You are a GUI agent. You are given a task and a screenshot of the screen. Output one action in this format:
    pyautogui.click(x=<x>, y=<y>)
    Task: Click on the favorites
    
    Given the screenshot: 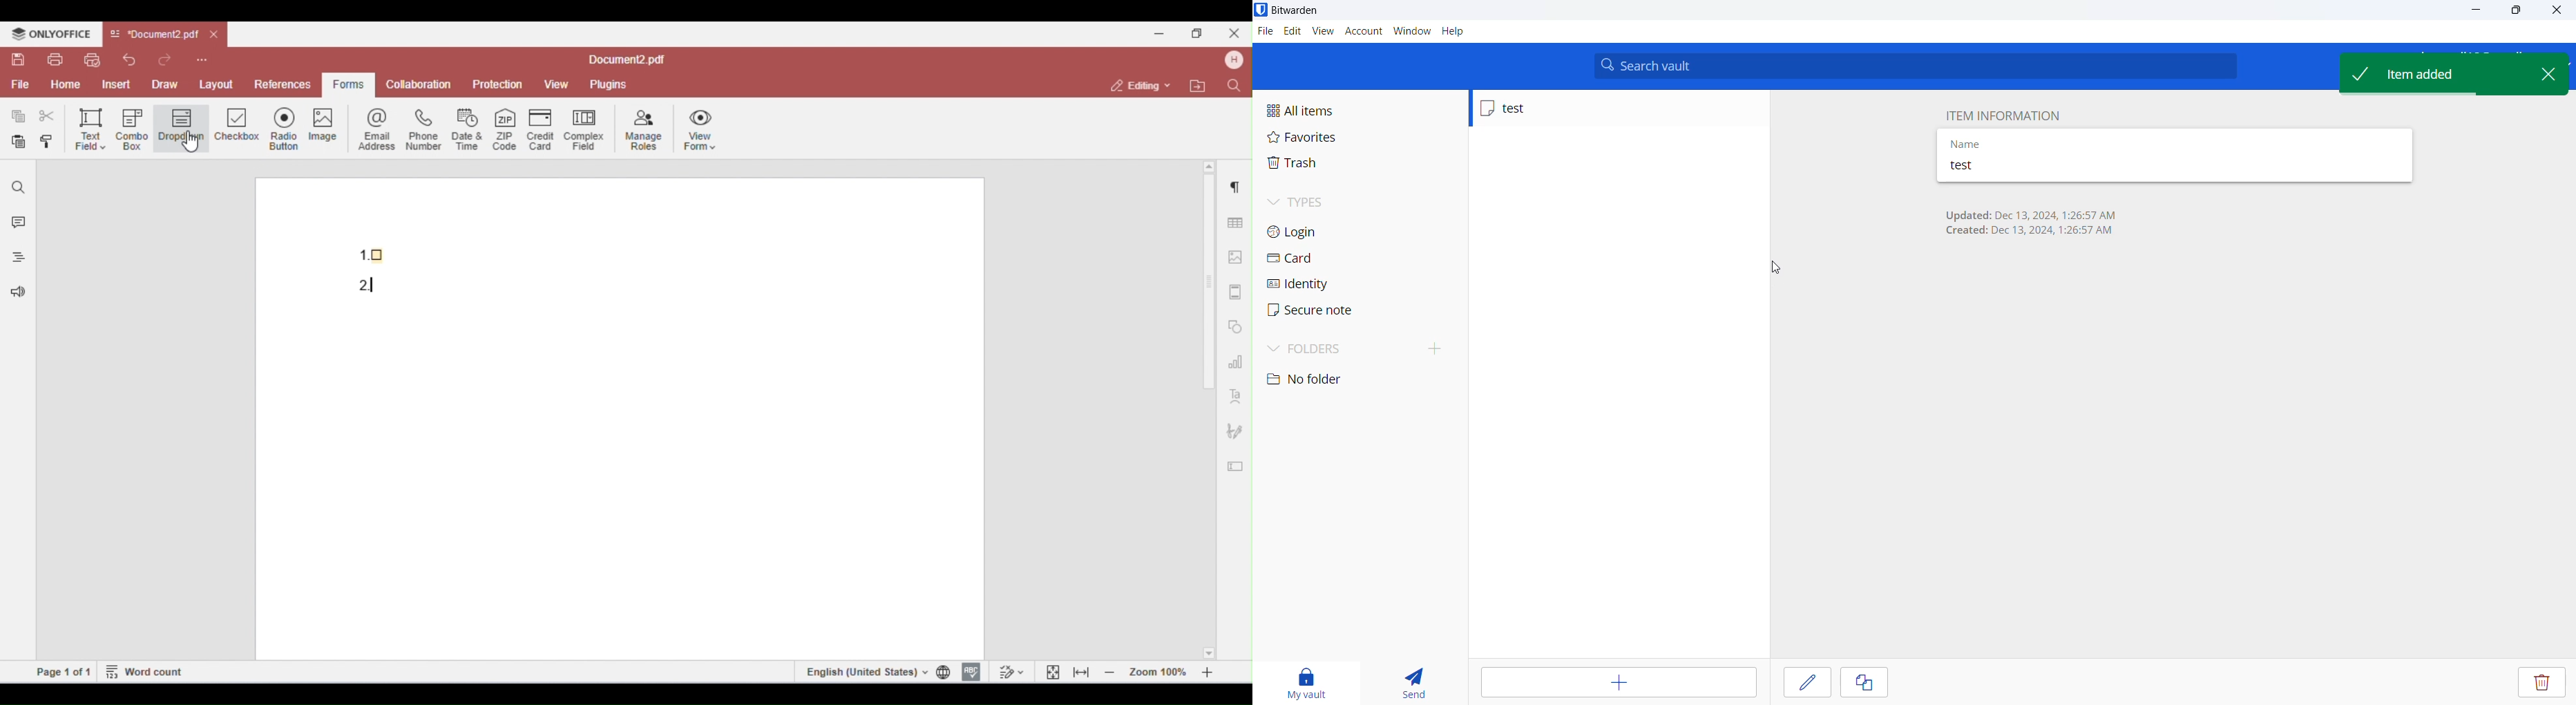 What is the action you would take?
    pyautogui.click(x=1323, y=139)
    